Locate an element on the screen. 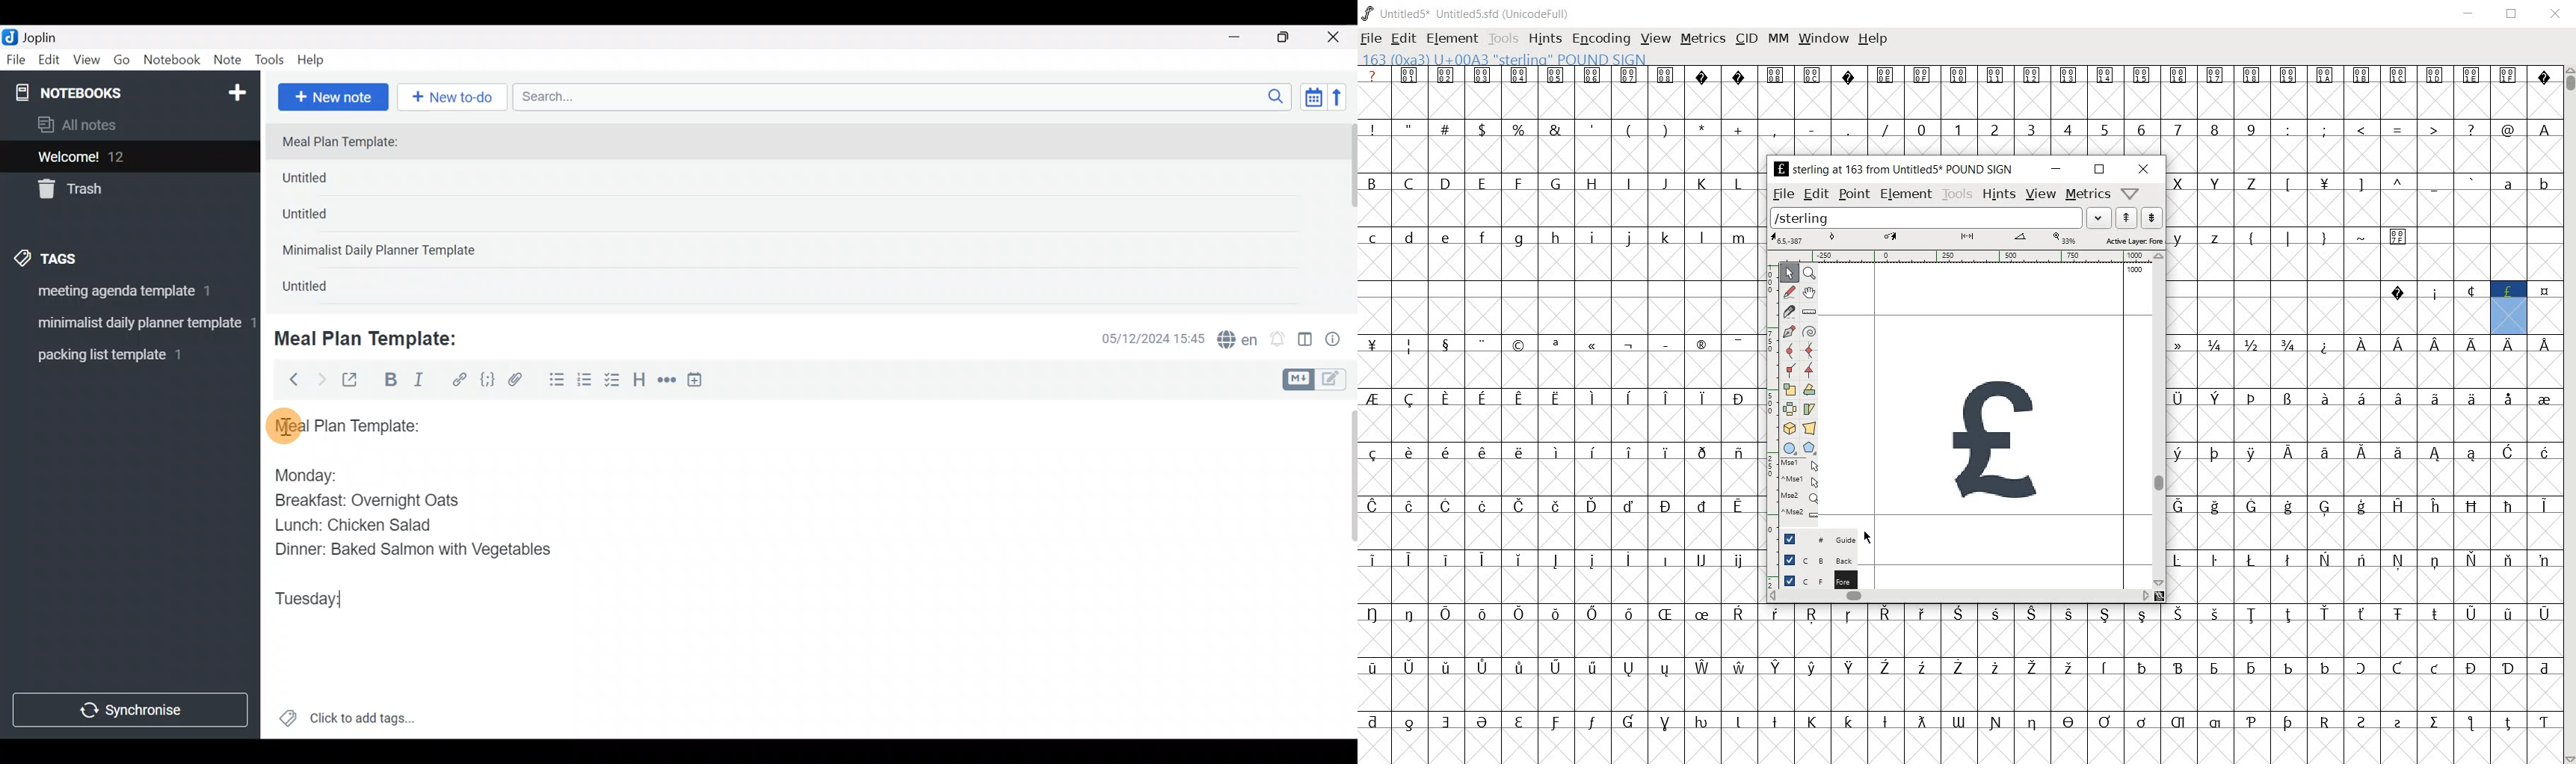 This screenshot has height=784, width=2576. Untitled is located at coordinates (328, 181).